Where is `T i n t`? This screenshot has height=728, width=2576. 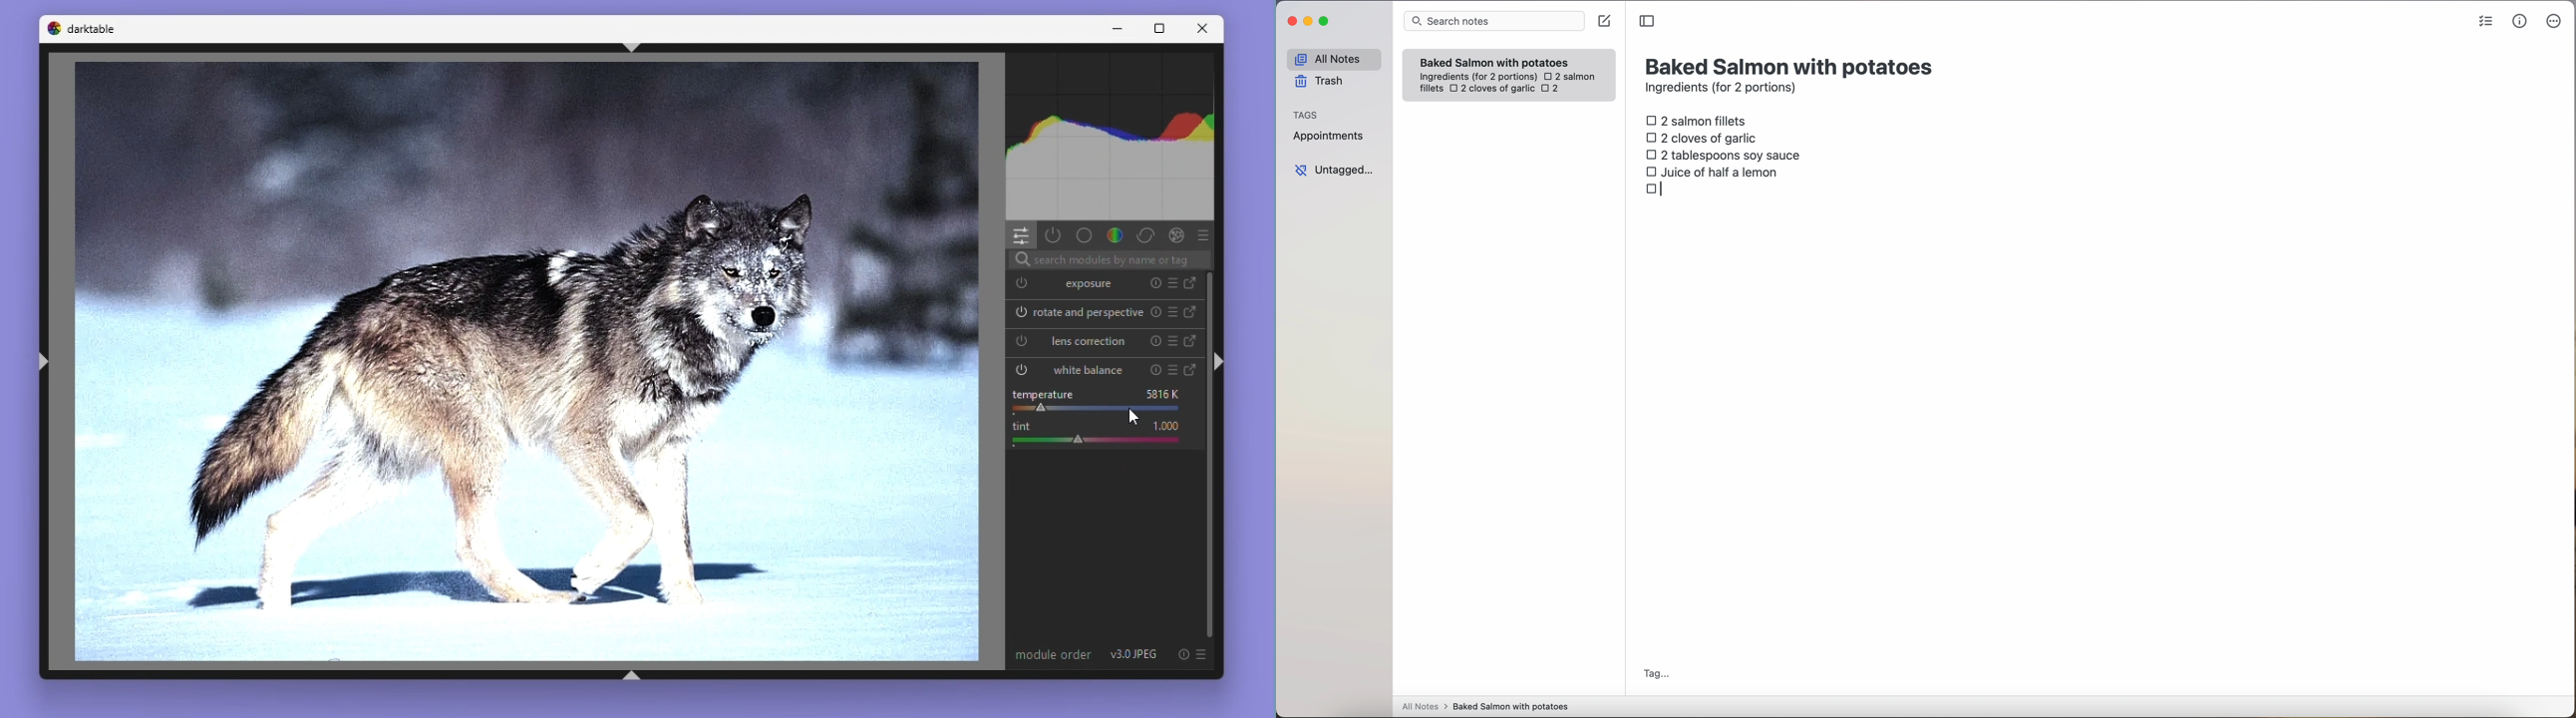 T i n t is located at coordinates (1104, 433).